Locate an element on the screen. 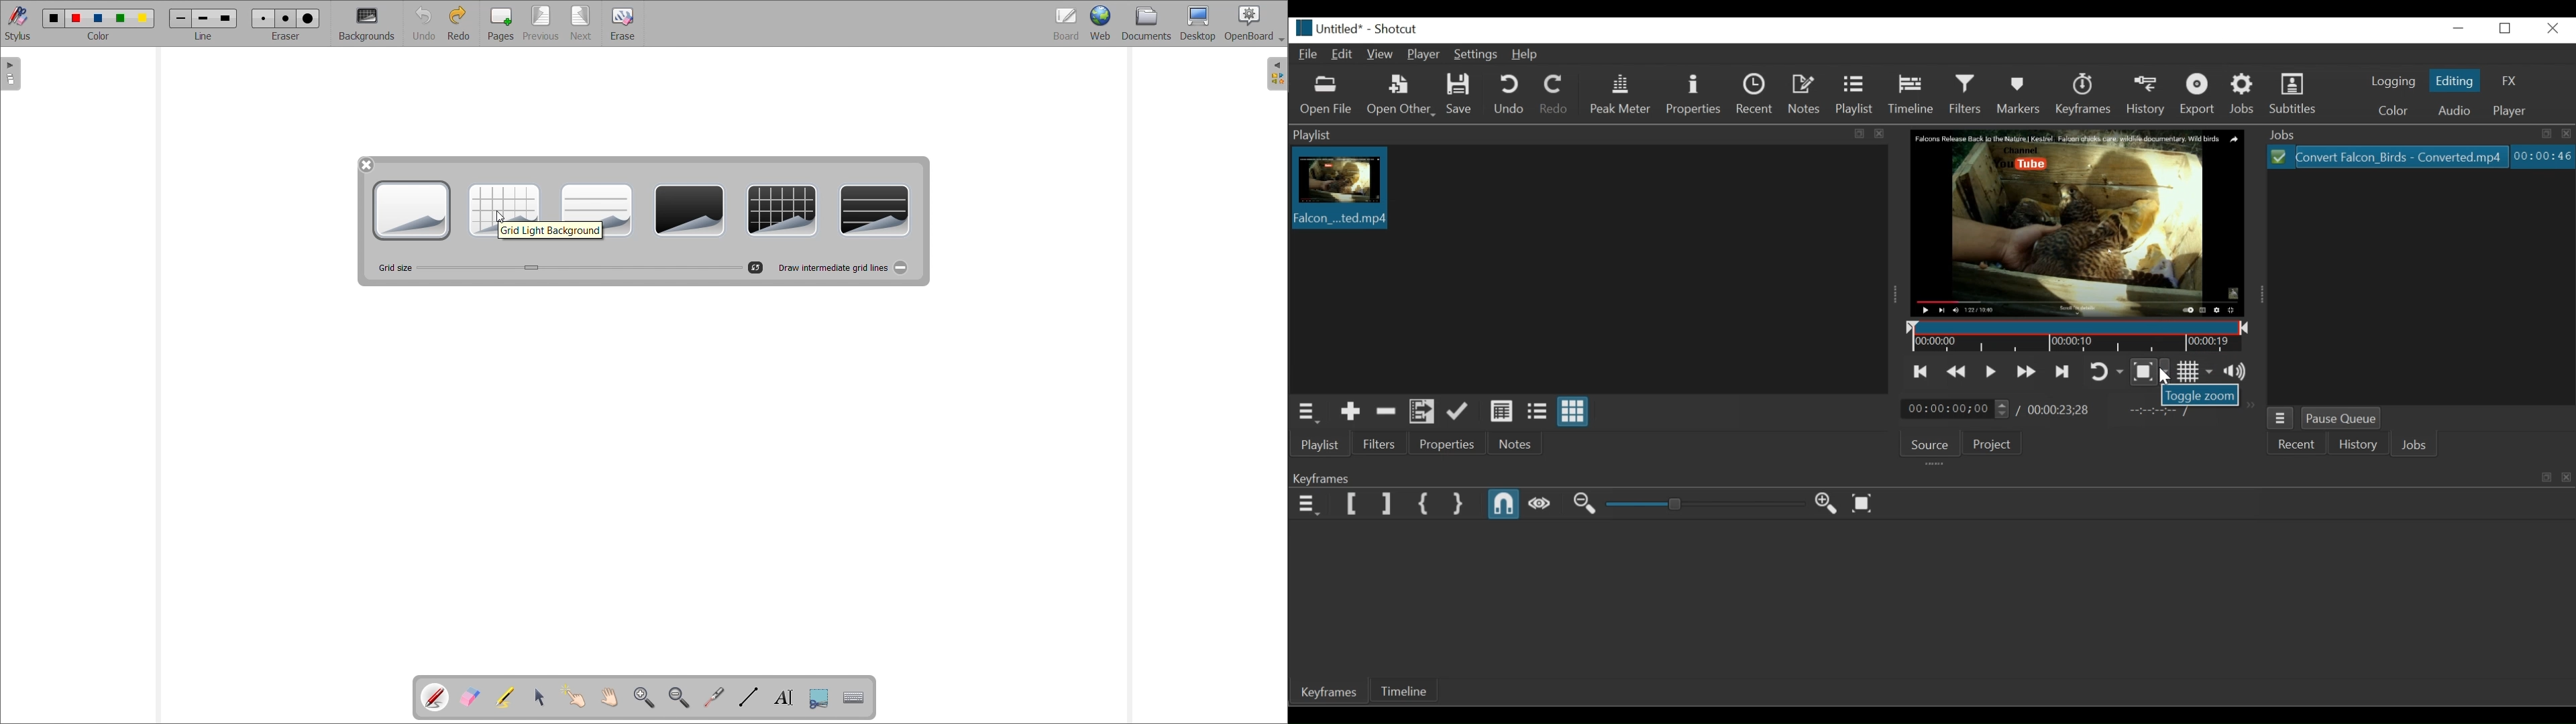  Keyframe Panel is located at coordinates (1931, 478).